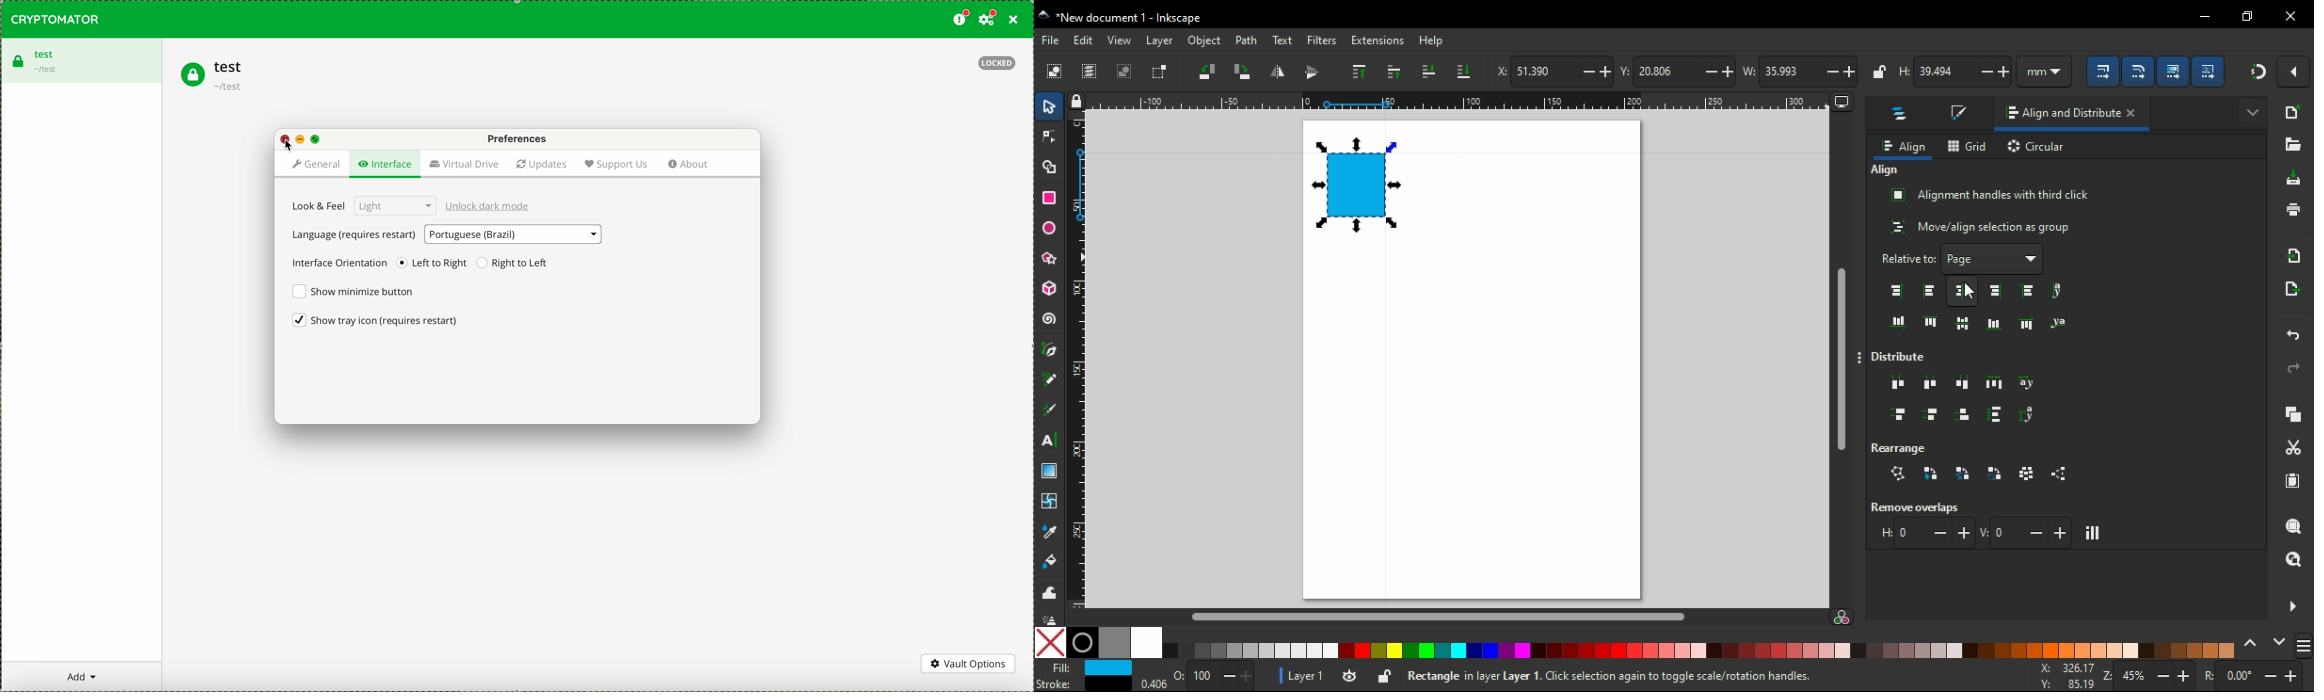  What do you see at coordinates (1146, 643) in the screenshot?
I see `white` at bounding box center [1146, 643].